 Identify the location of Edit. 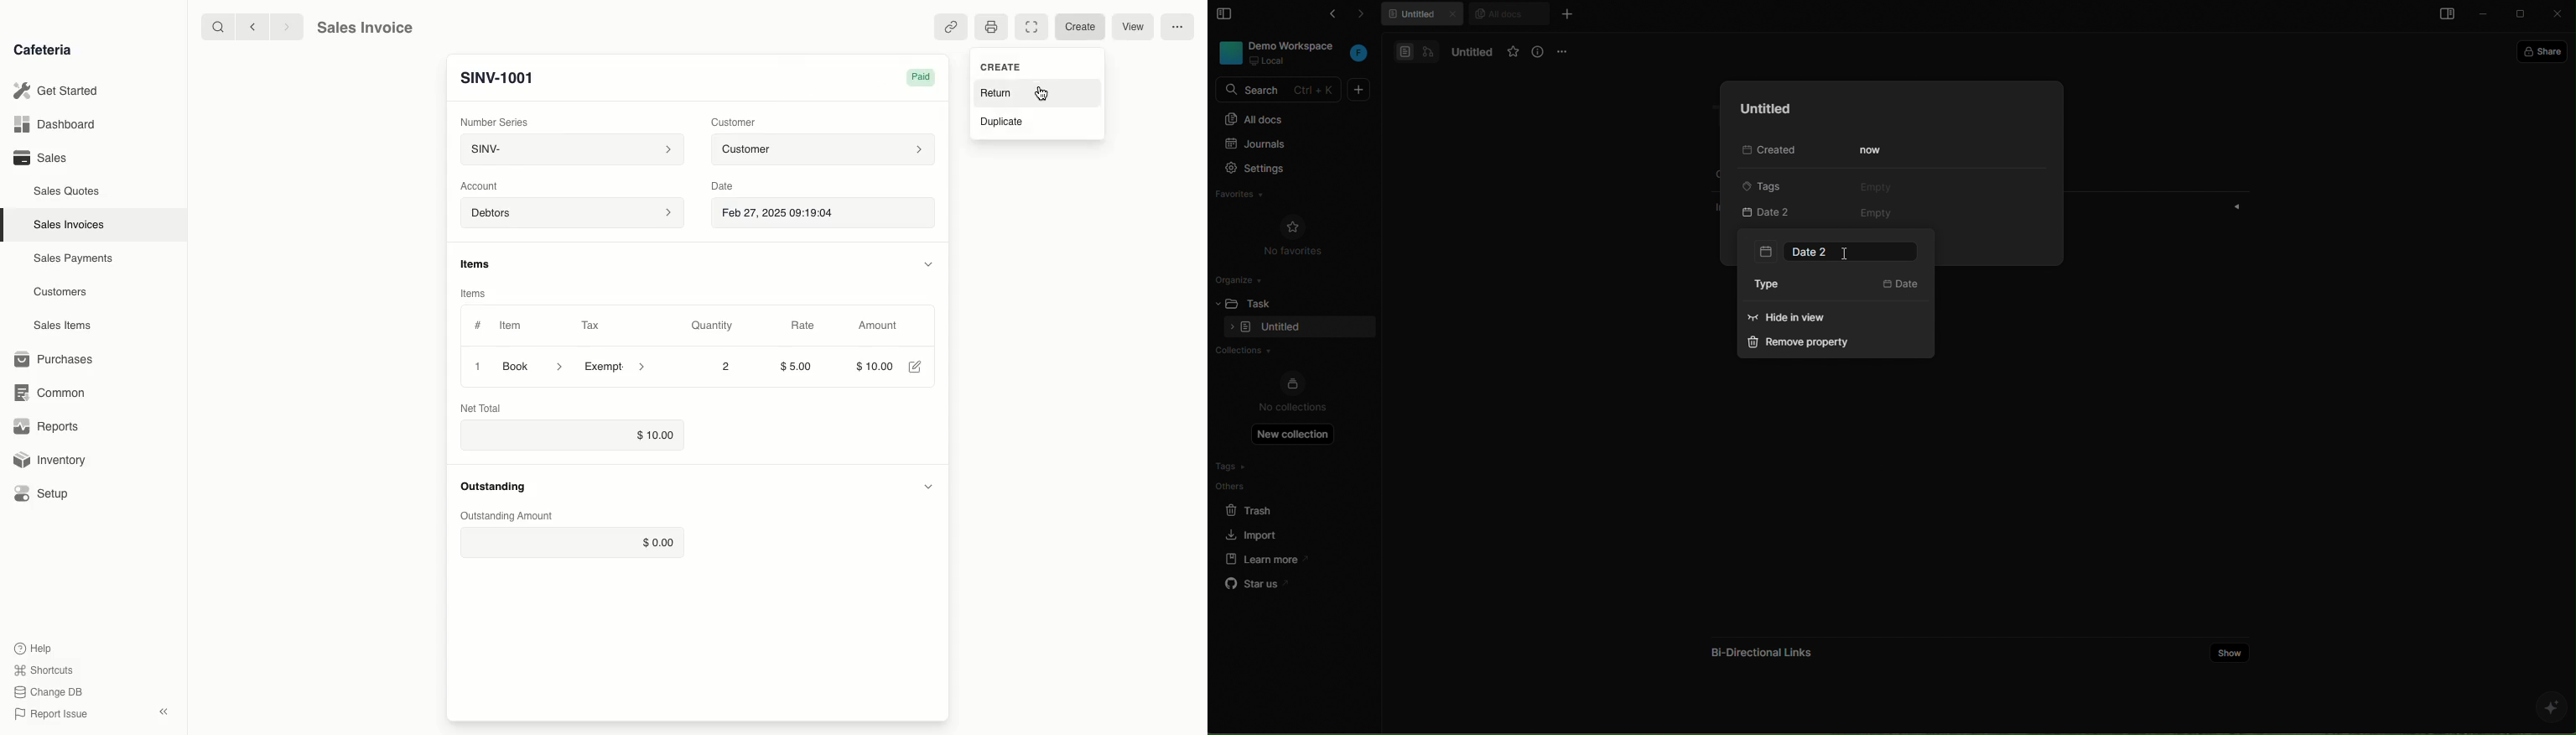
(915, 367).